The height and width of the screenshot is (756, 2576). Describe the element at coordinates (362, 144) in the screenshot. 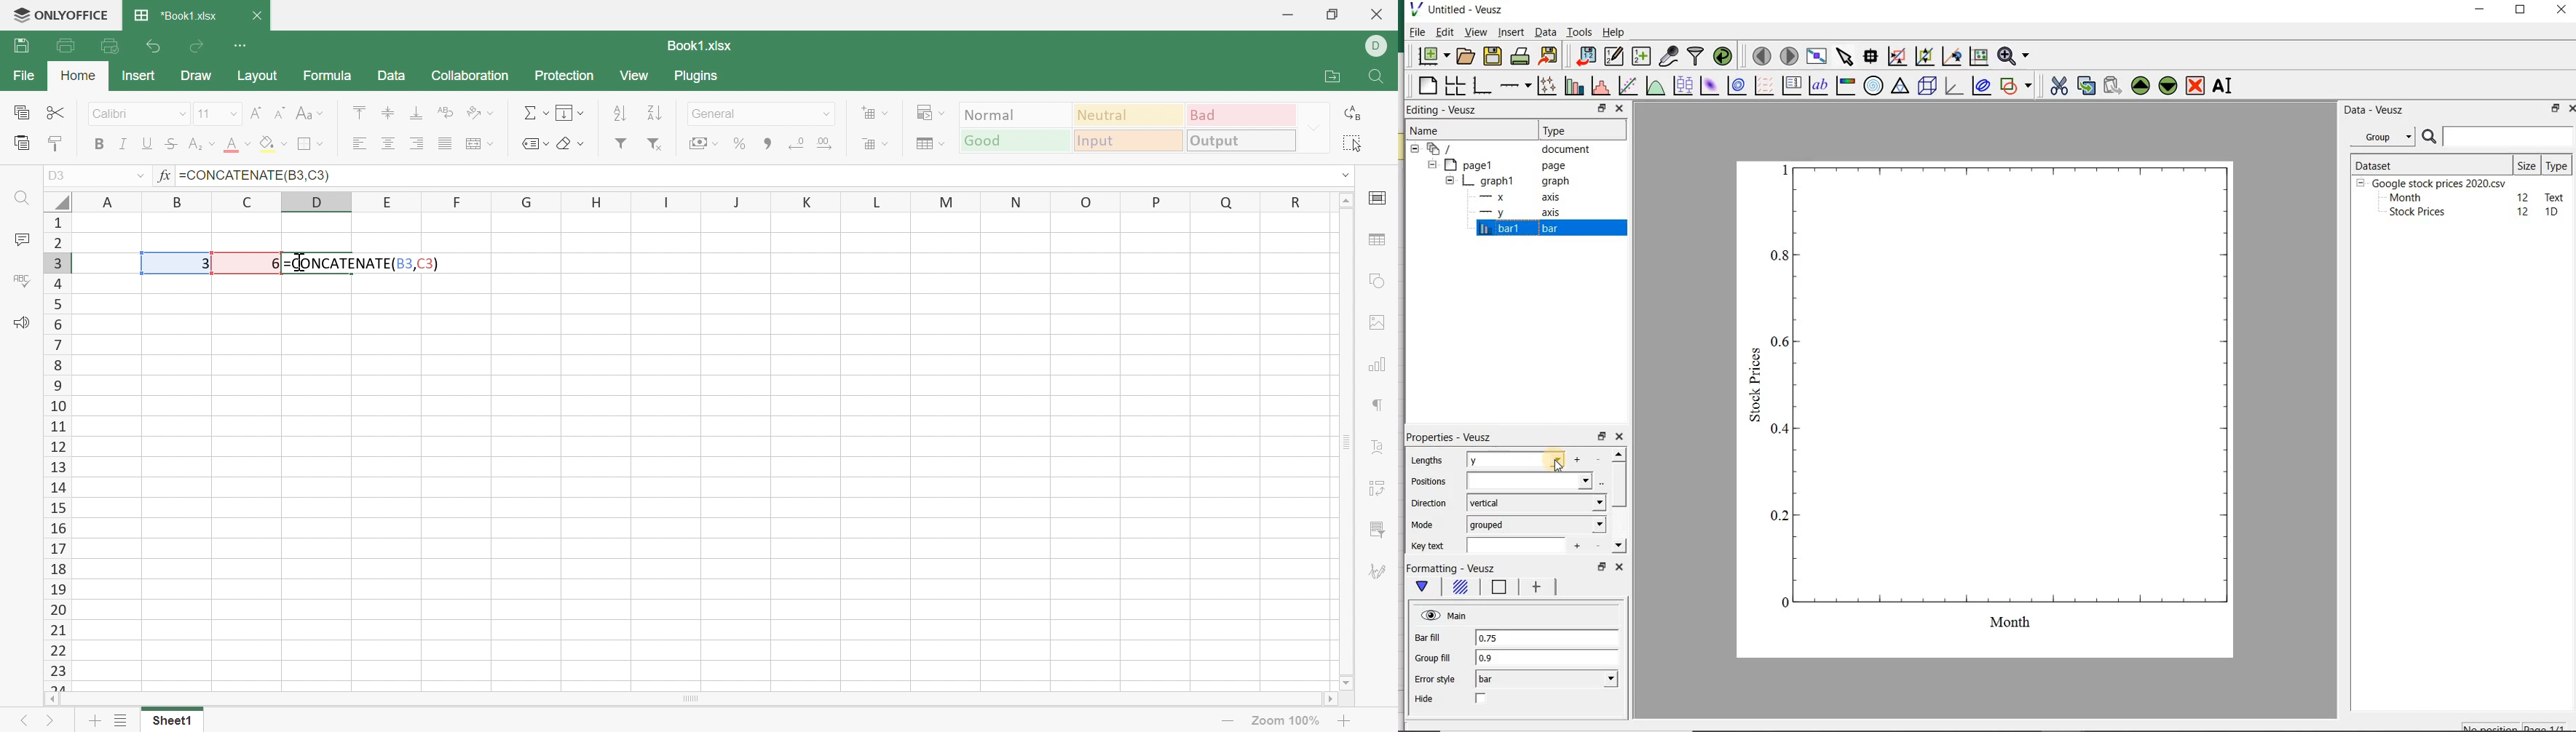

I see `Align left` at that location.